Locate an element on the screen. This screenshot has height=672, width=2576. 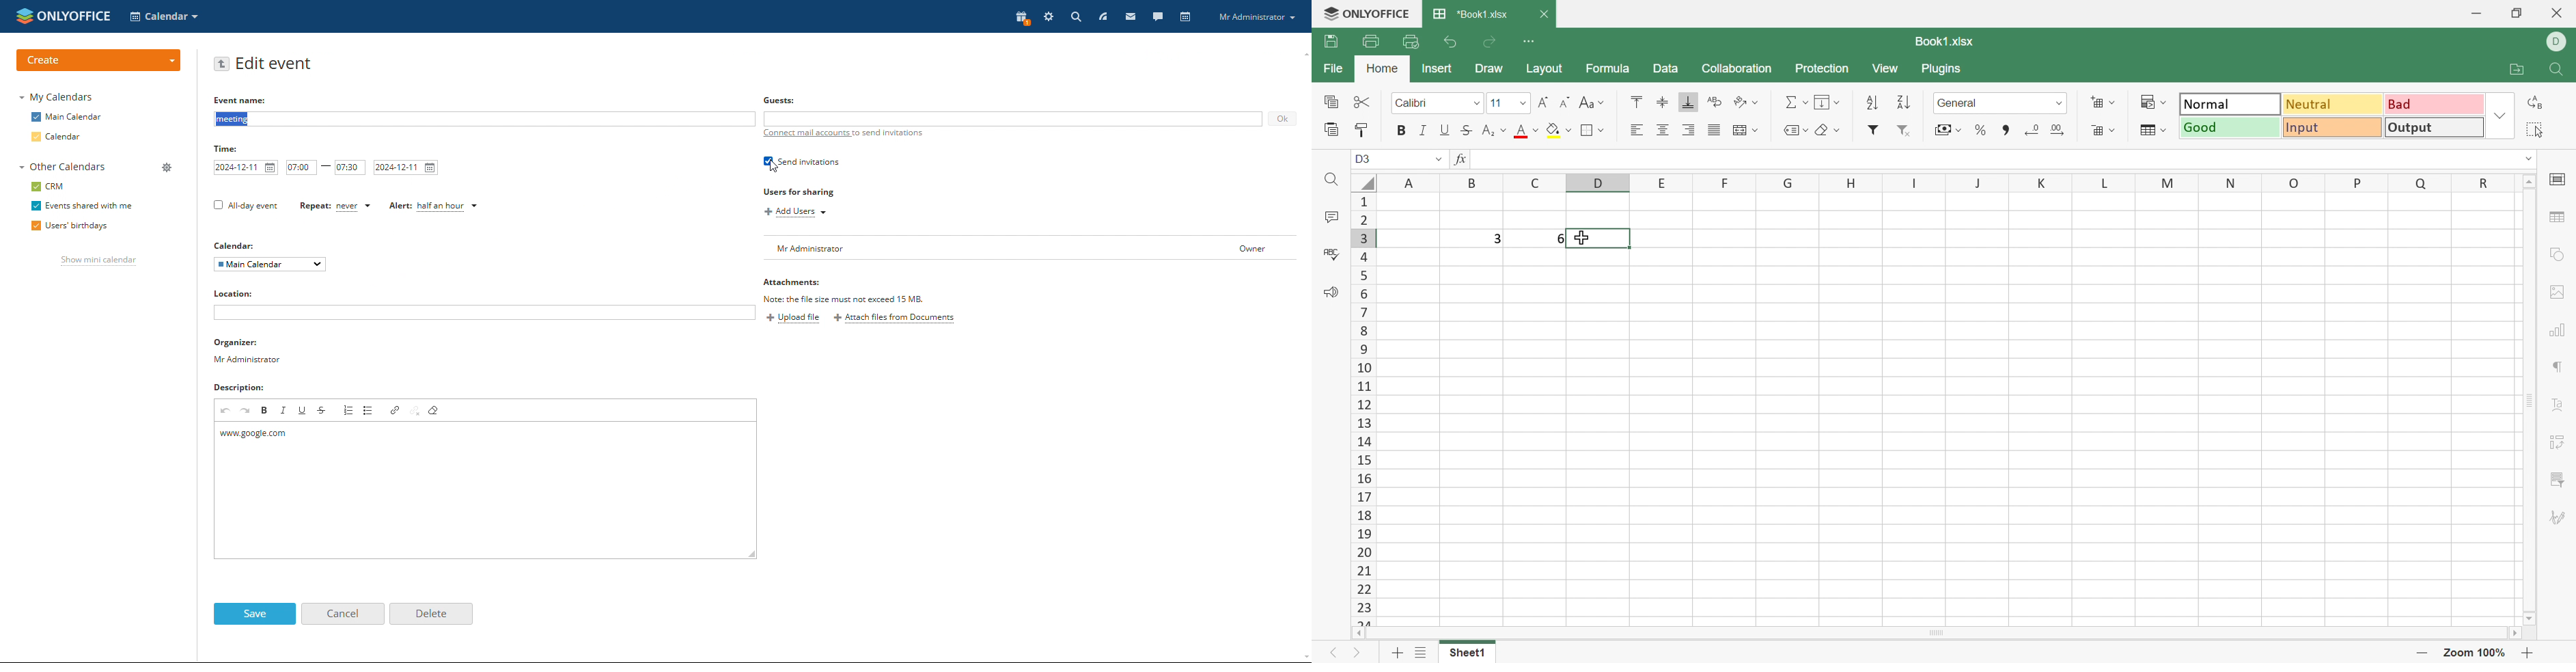
Plugins is located at coordinates (1943, 67).